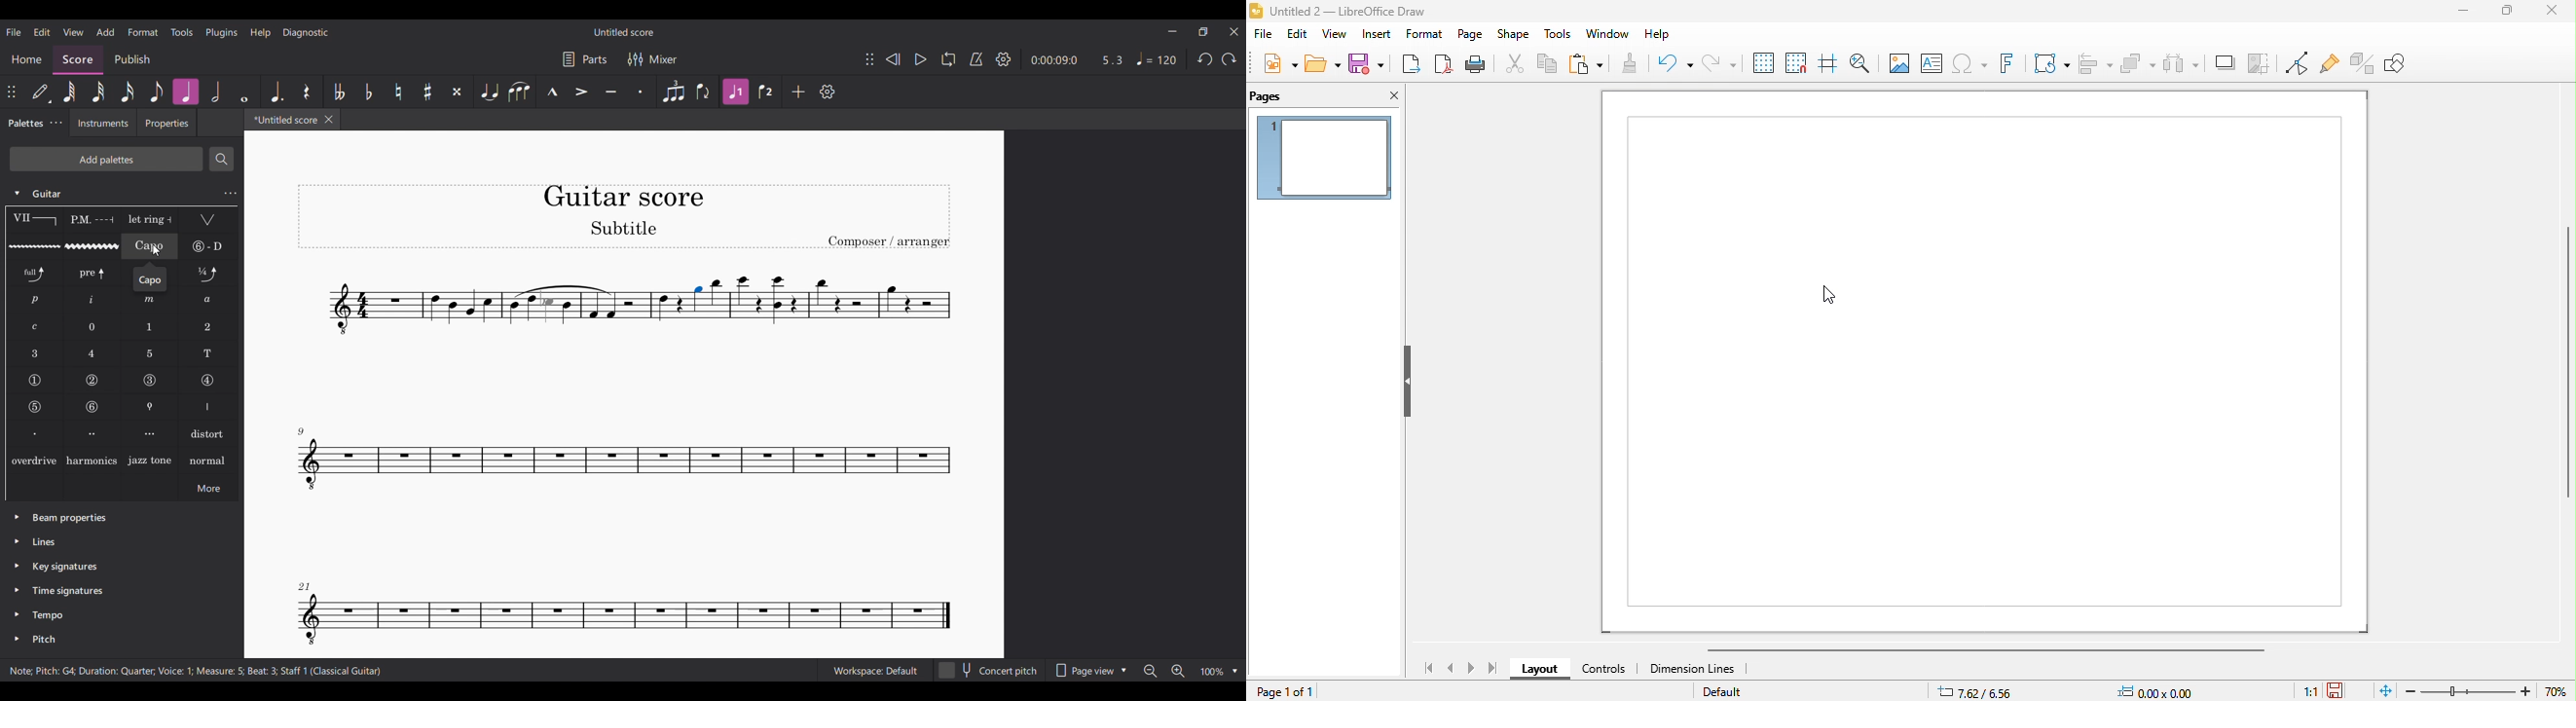 This screenshot has height=728, width=2576. Describe the element at coordinates (368, 92) in the screenshot. I see `Toggle flat` at that location.